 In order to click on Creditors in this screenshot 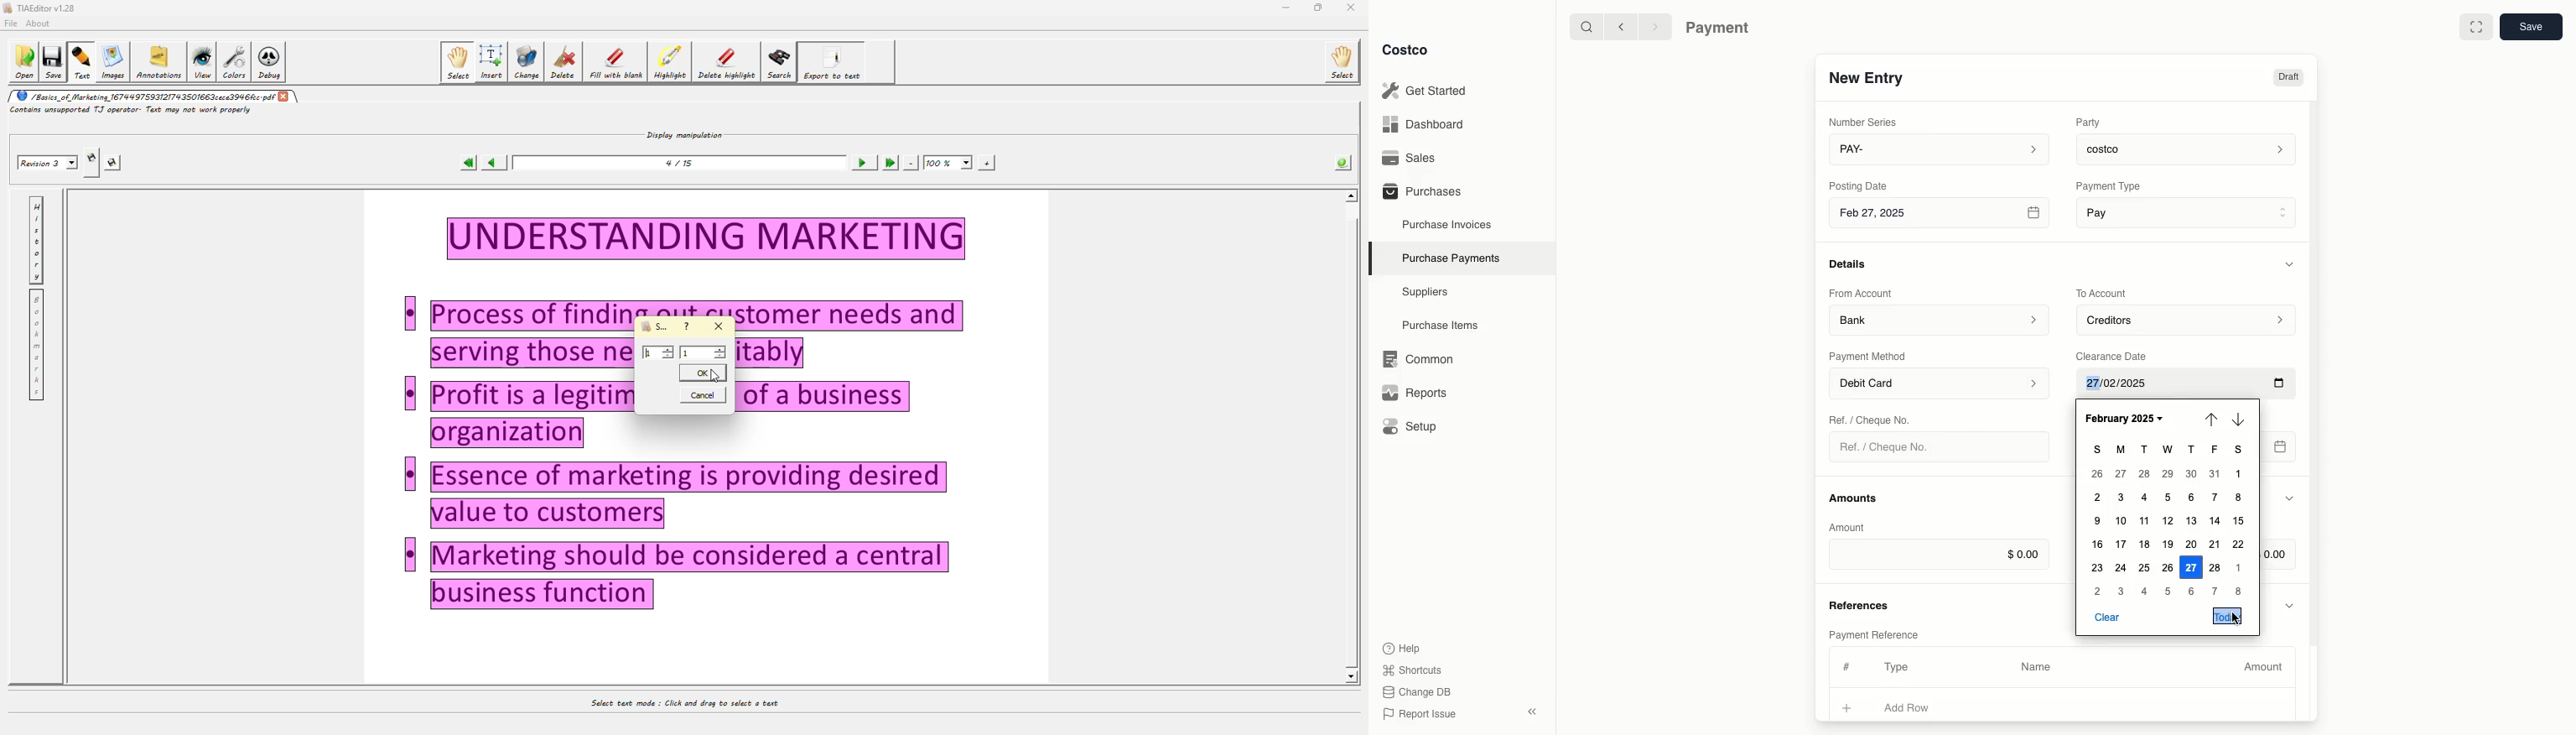, I will do `click(2189, 319)`.